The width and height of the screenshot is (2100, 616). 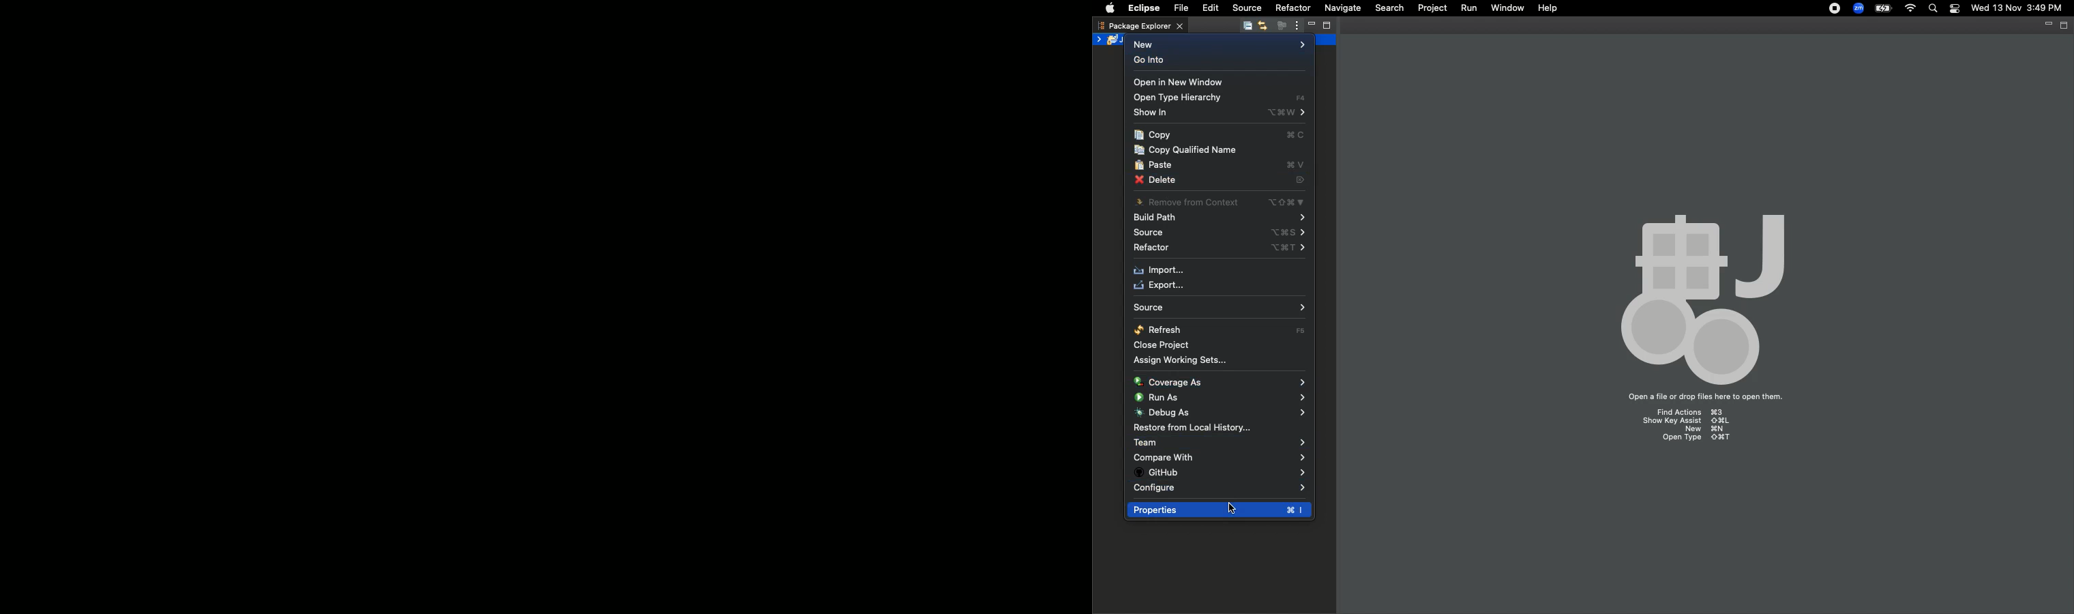 I want to click on Window, so click(x=1507, y=8).